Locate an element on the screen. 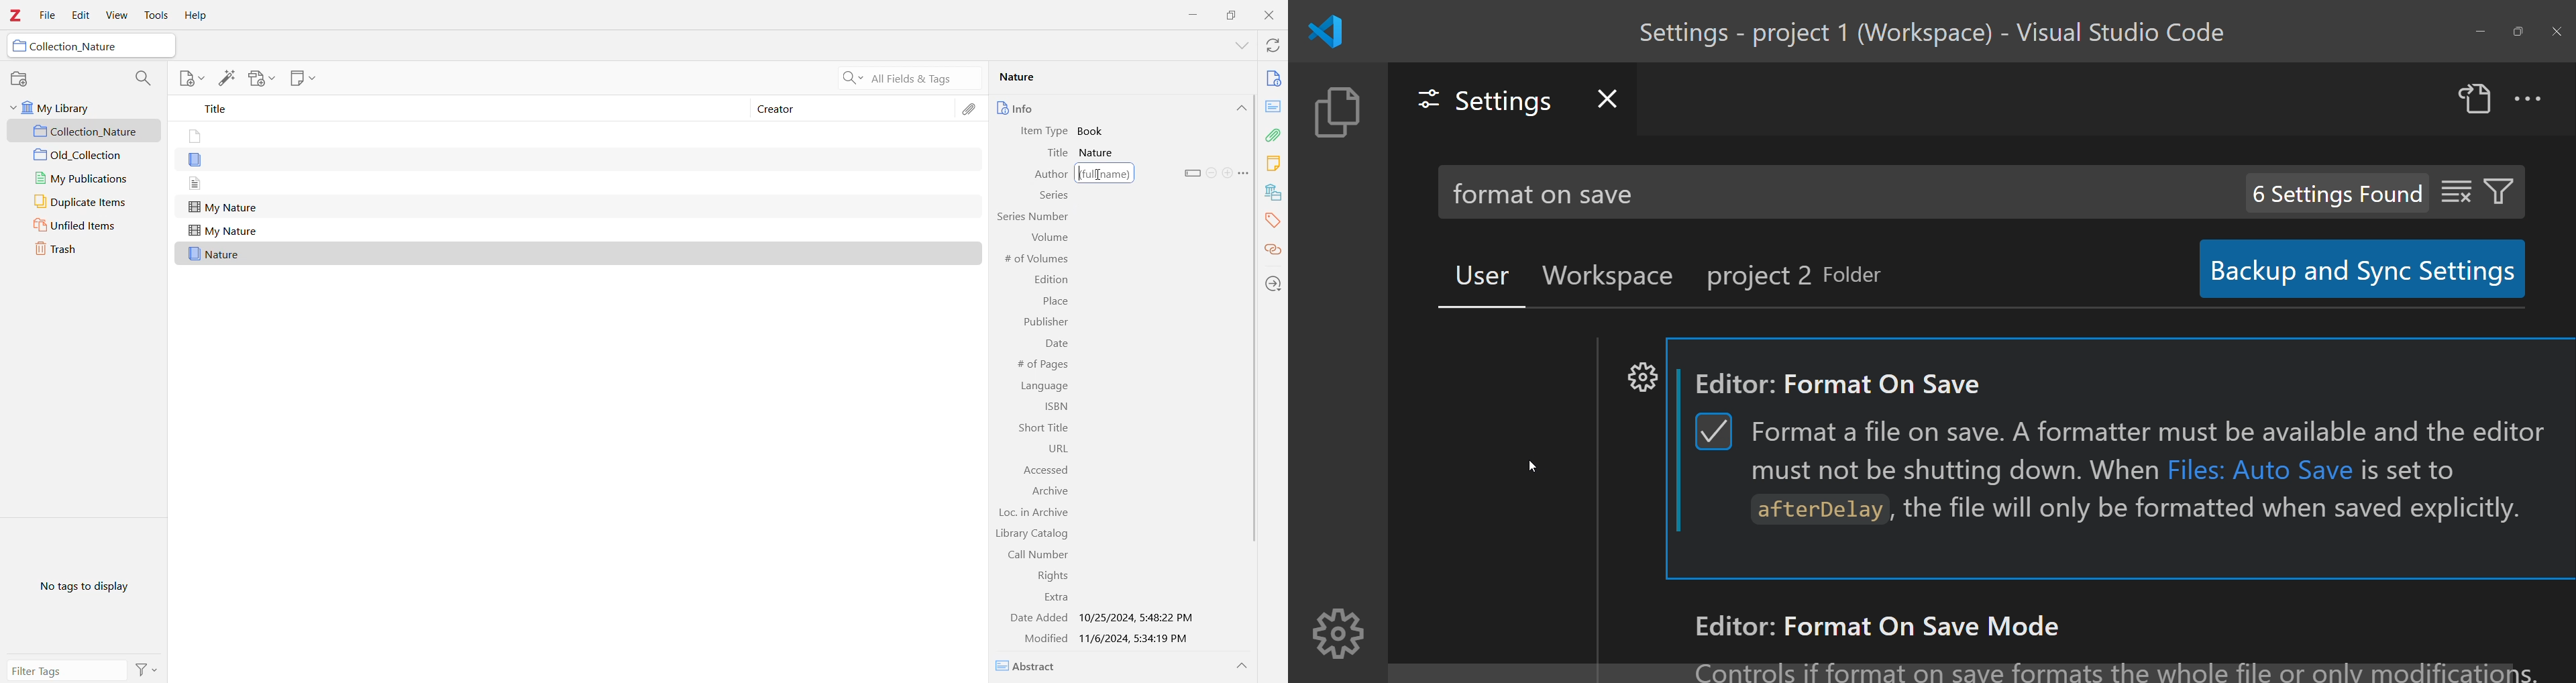 The width and height of the screenshot is (2576, 700). Add Attachment is located at coordinates (262, 78).